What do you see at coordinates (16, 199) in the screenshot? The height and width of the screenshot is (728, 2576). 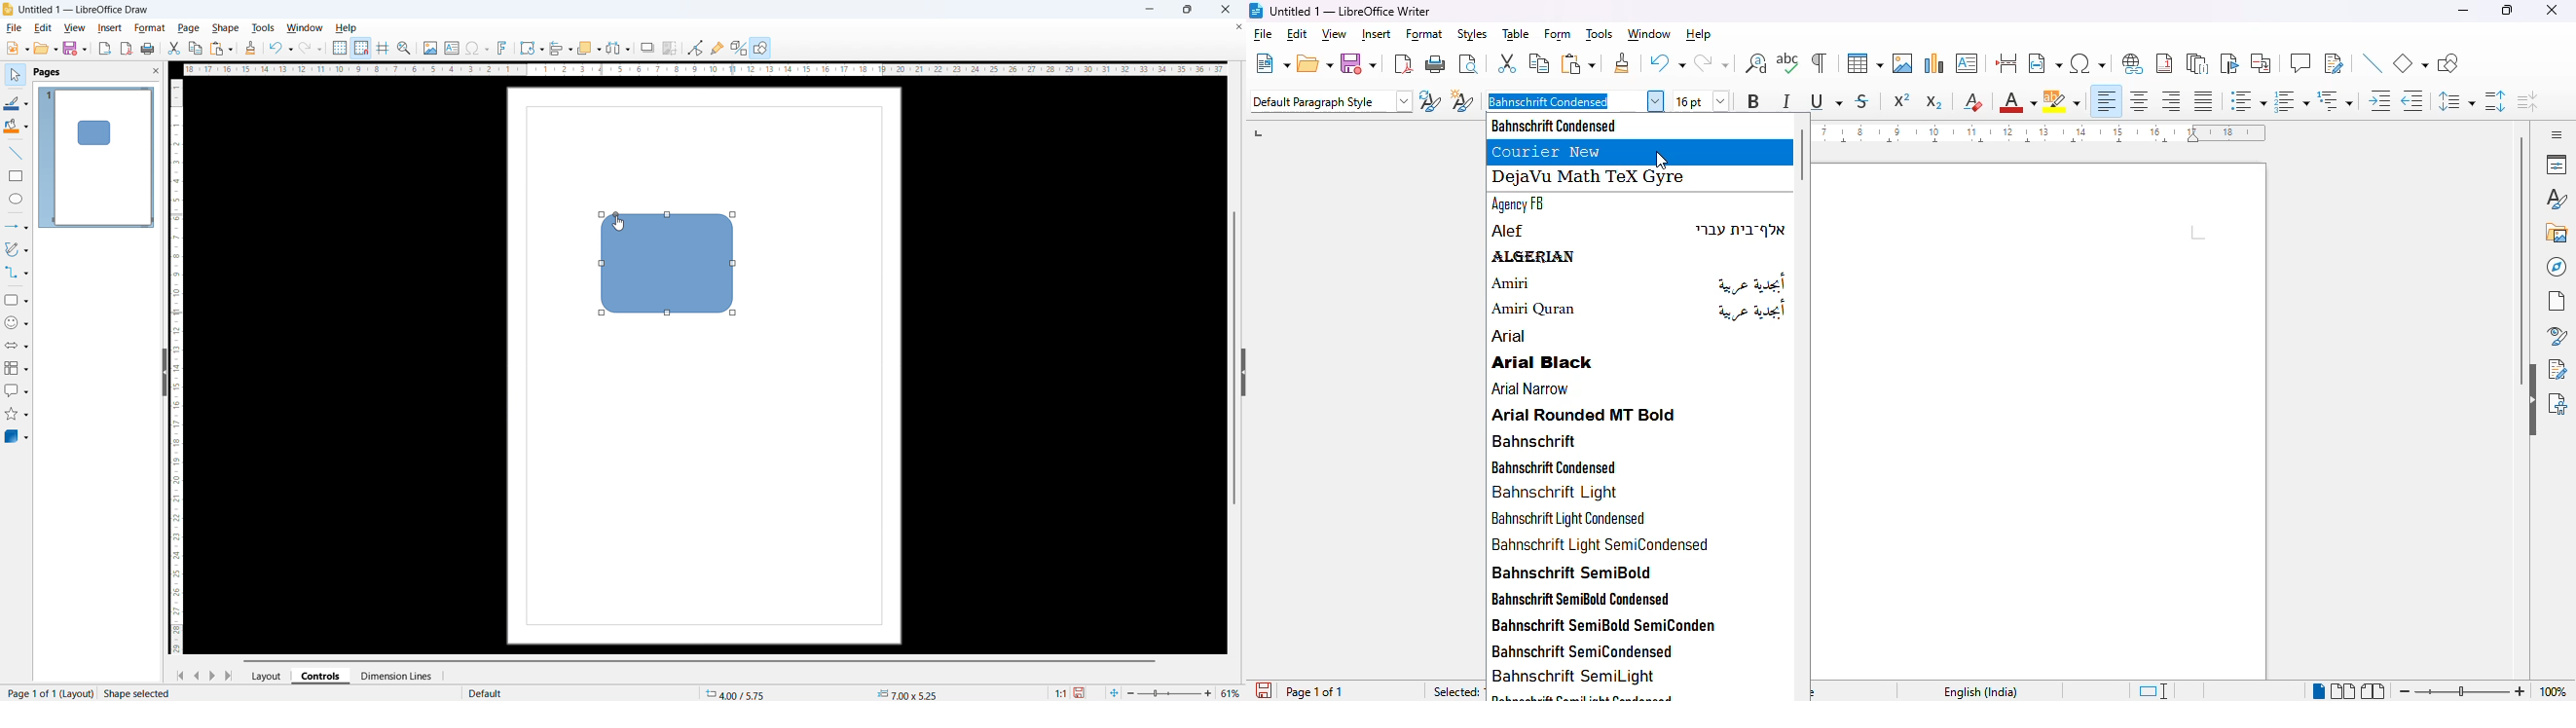 I see `Ellipse ` at bounding box center [16, 199].